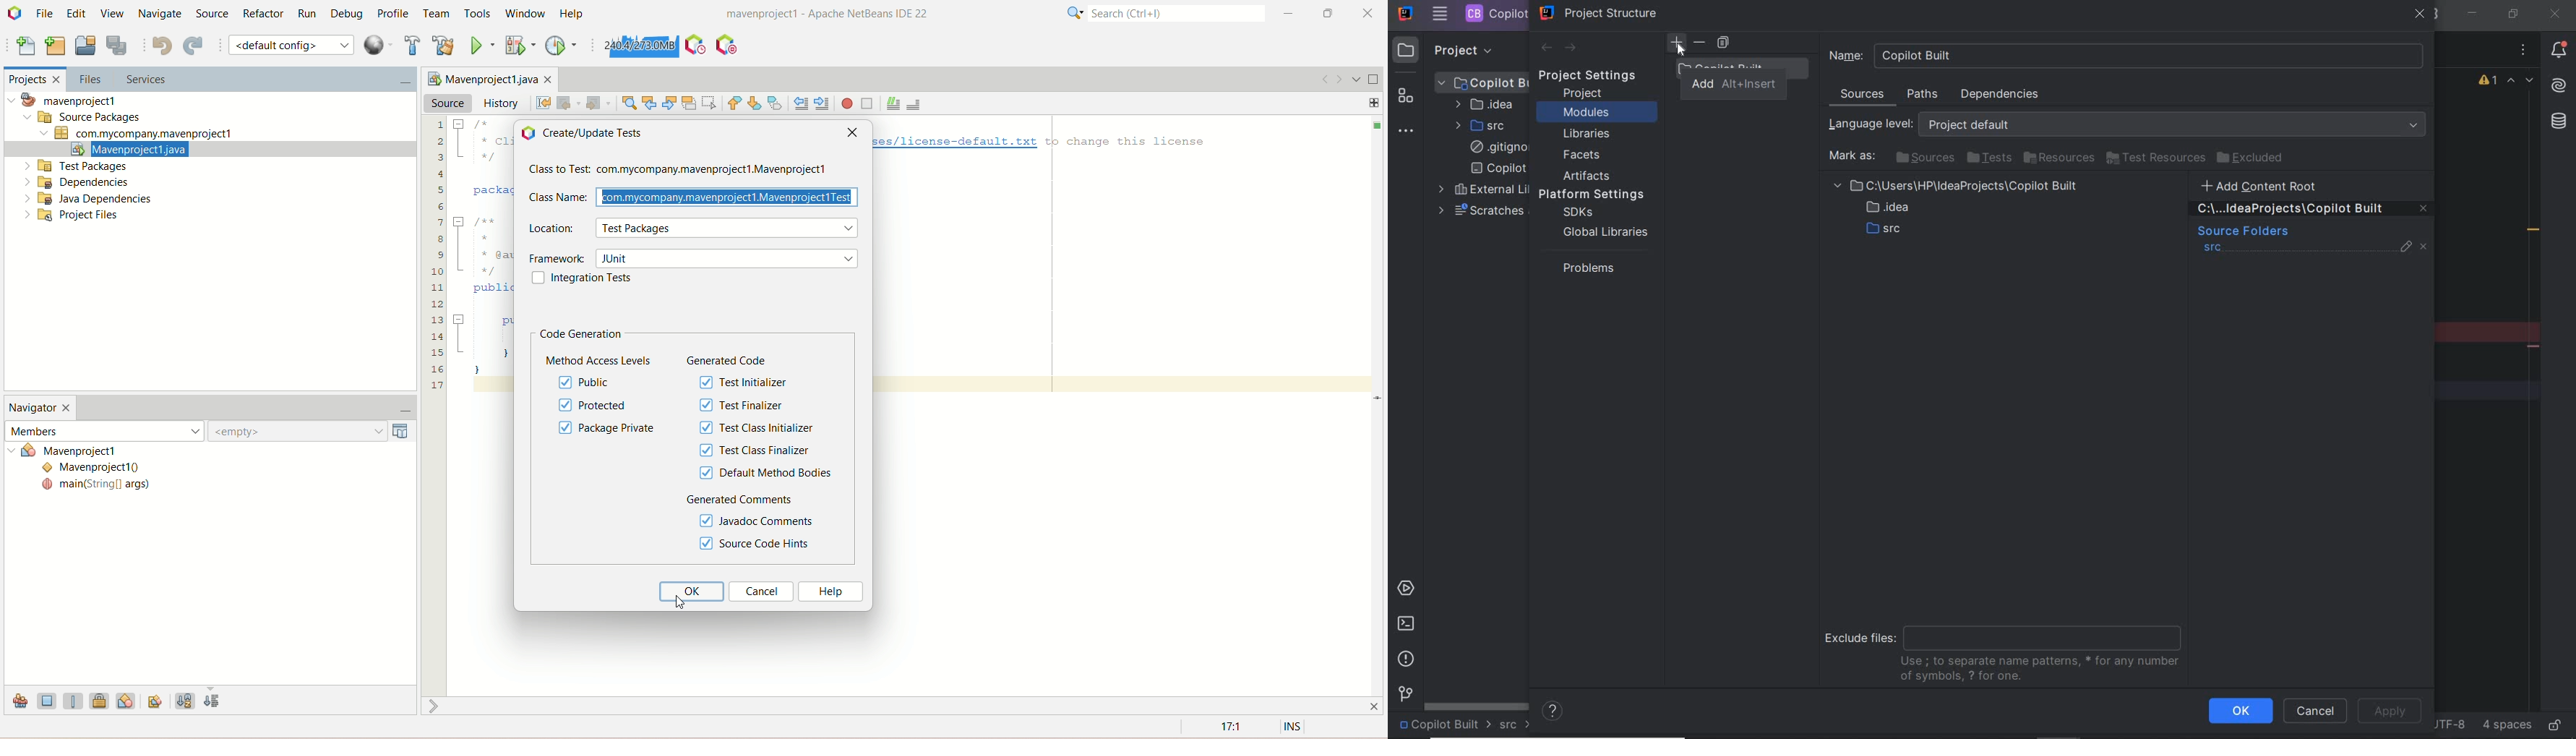 Image resolution: width=2576 pixels, height=756 pixels. I want to click on create/update tests, so click(597, 134).